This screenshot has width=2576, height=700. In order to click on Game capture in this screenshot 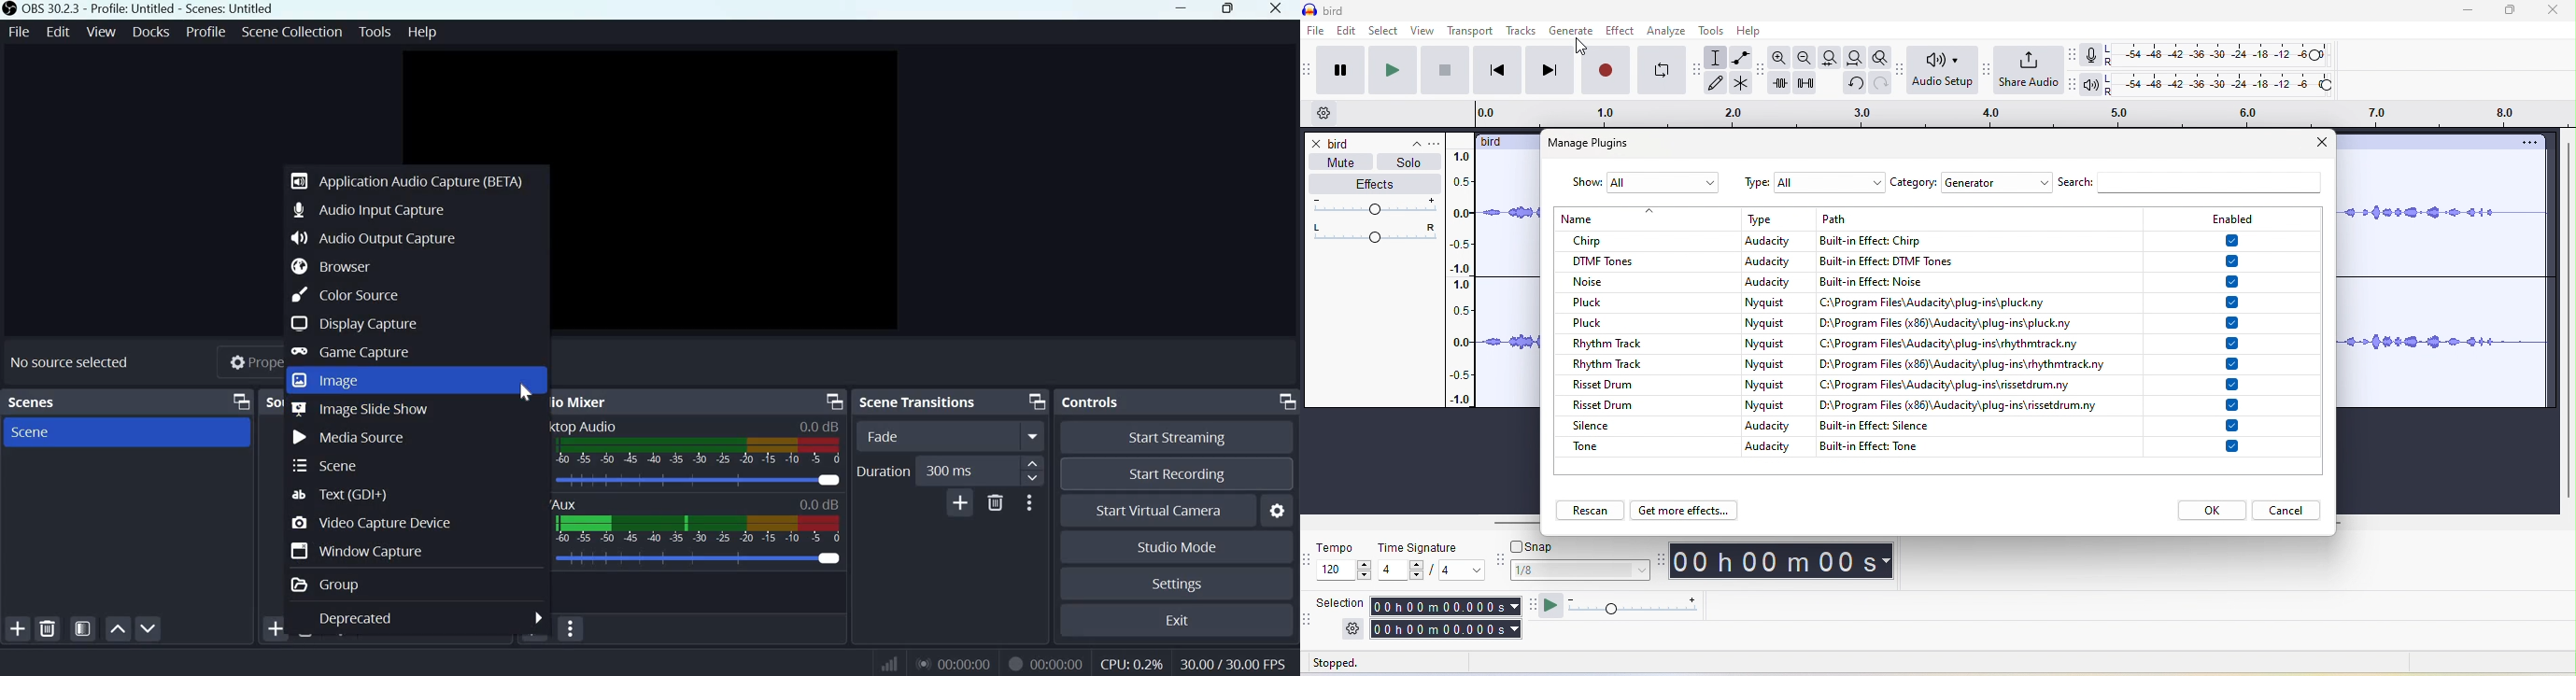, I will do `click(350, 352)`.